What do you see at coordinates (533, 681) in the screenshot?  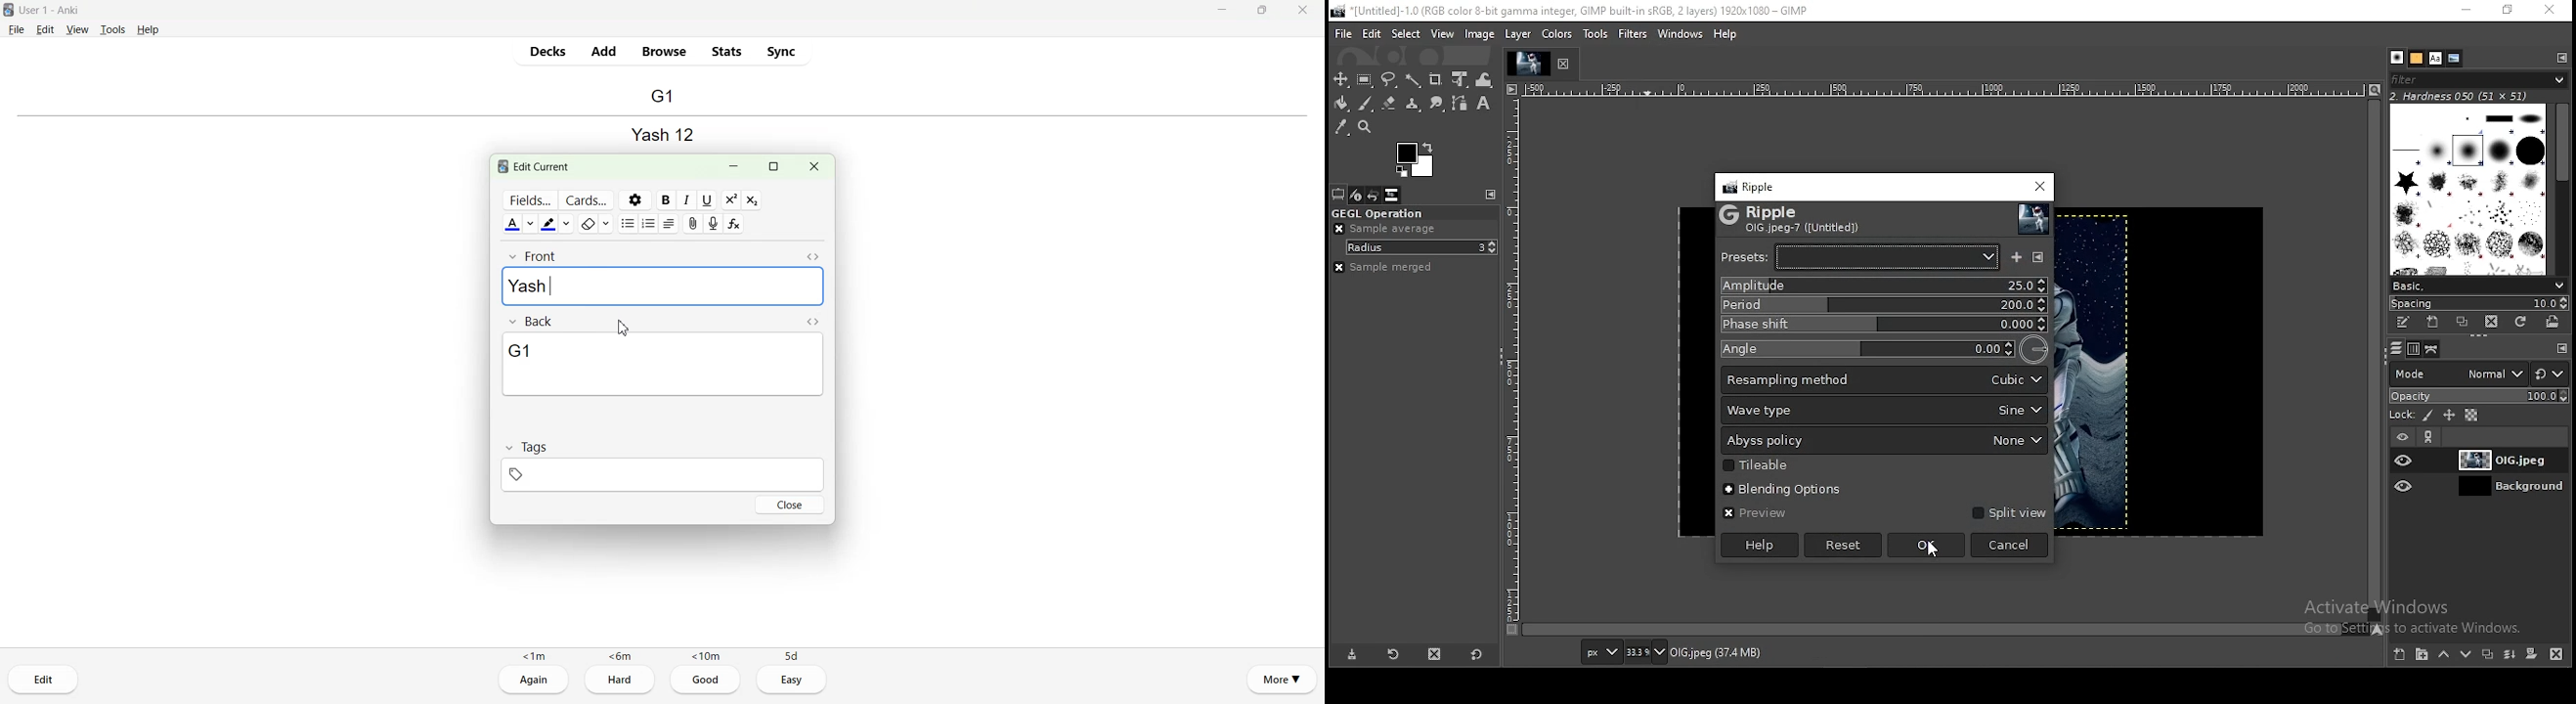 I see `Again` at bounding box center [533, 681].